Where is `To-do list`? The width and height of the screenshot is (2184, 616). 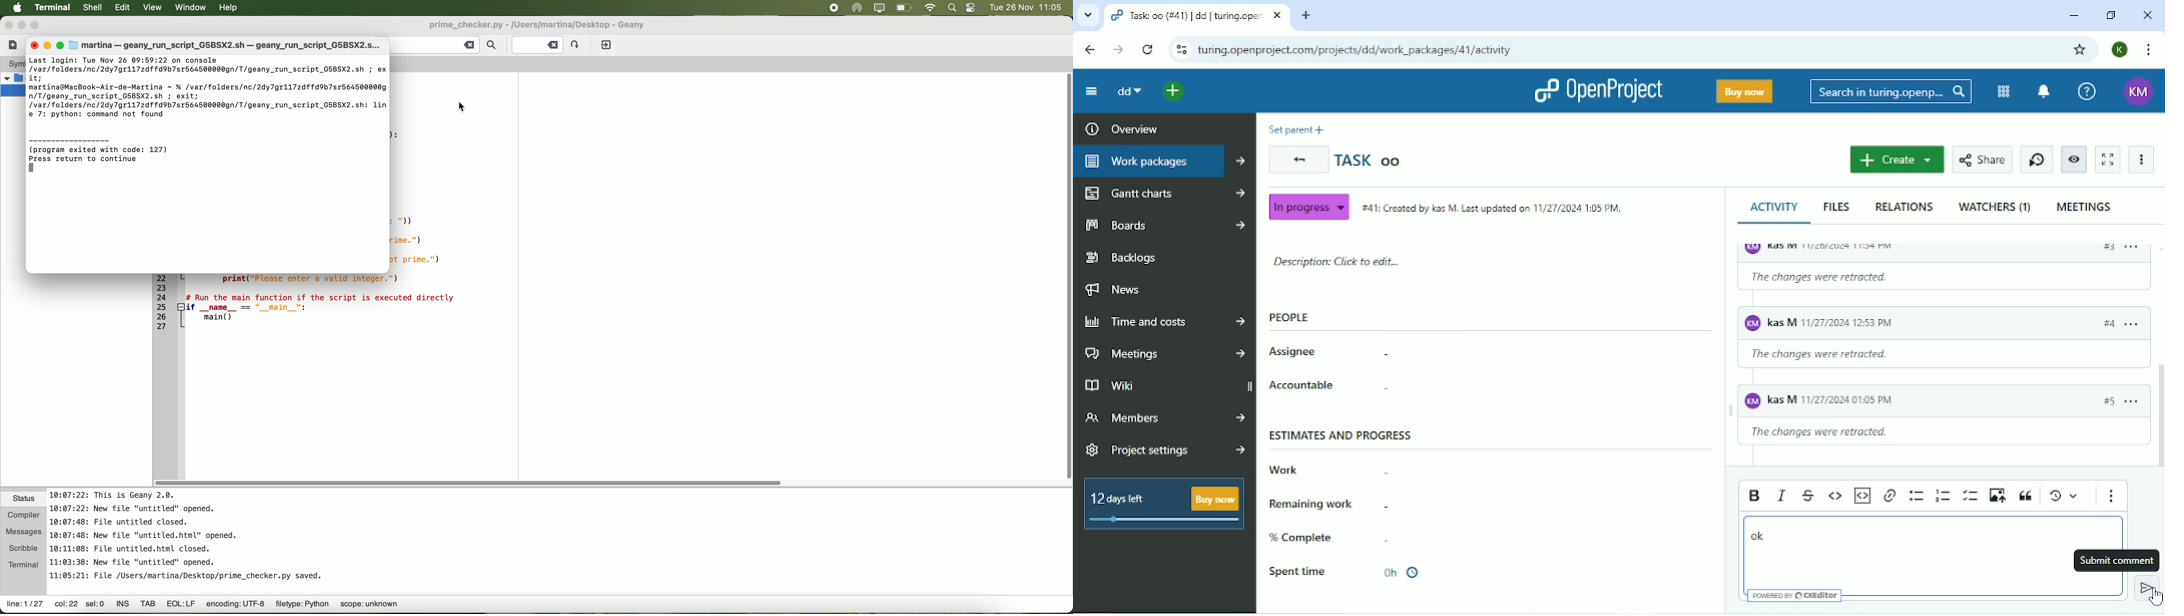 To-do list is located at coordinates (1971, 496).